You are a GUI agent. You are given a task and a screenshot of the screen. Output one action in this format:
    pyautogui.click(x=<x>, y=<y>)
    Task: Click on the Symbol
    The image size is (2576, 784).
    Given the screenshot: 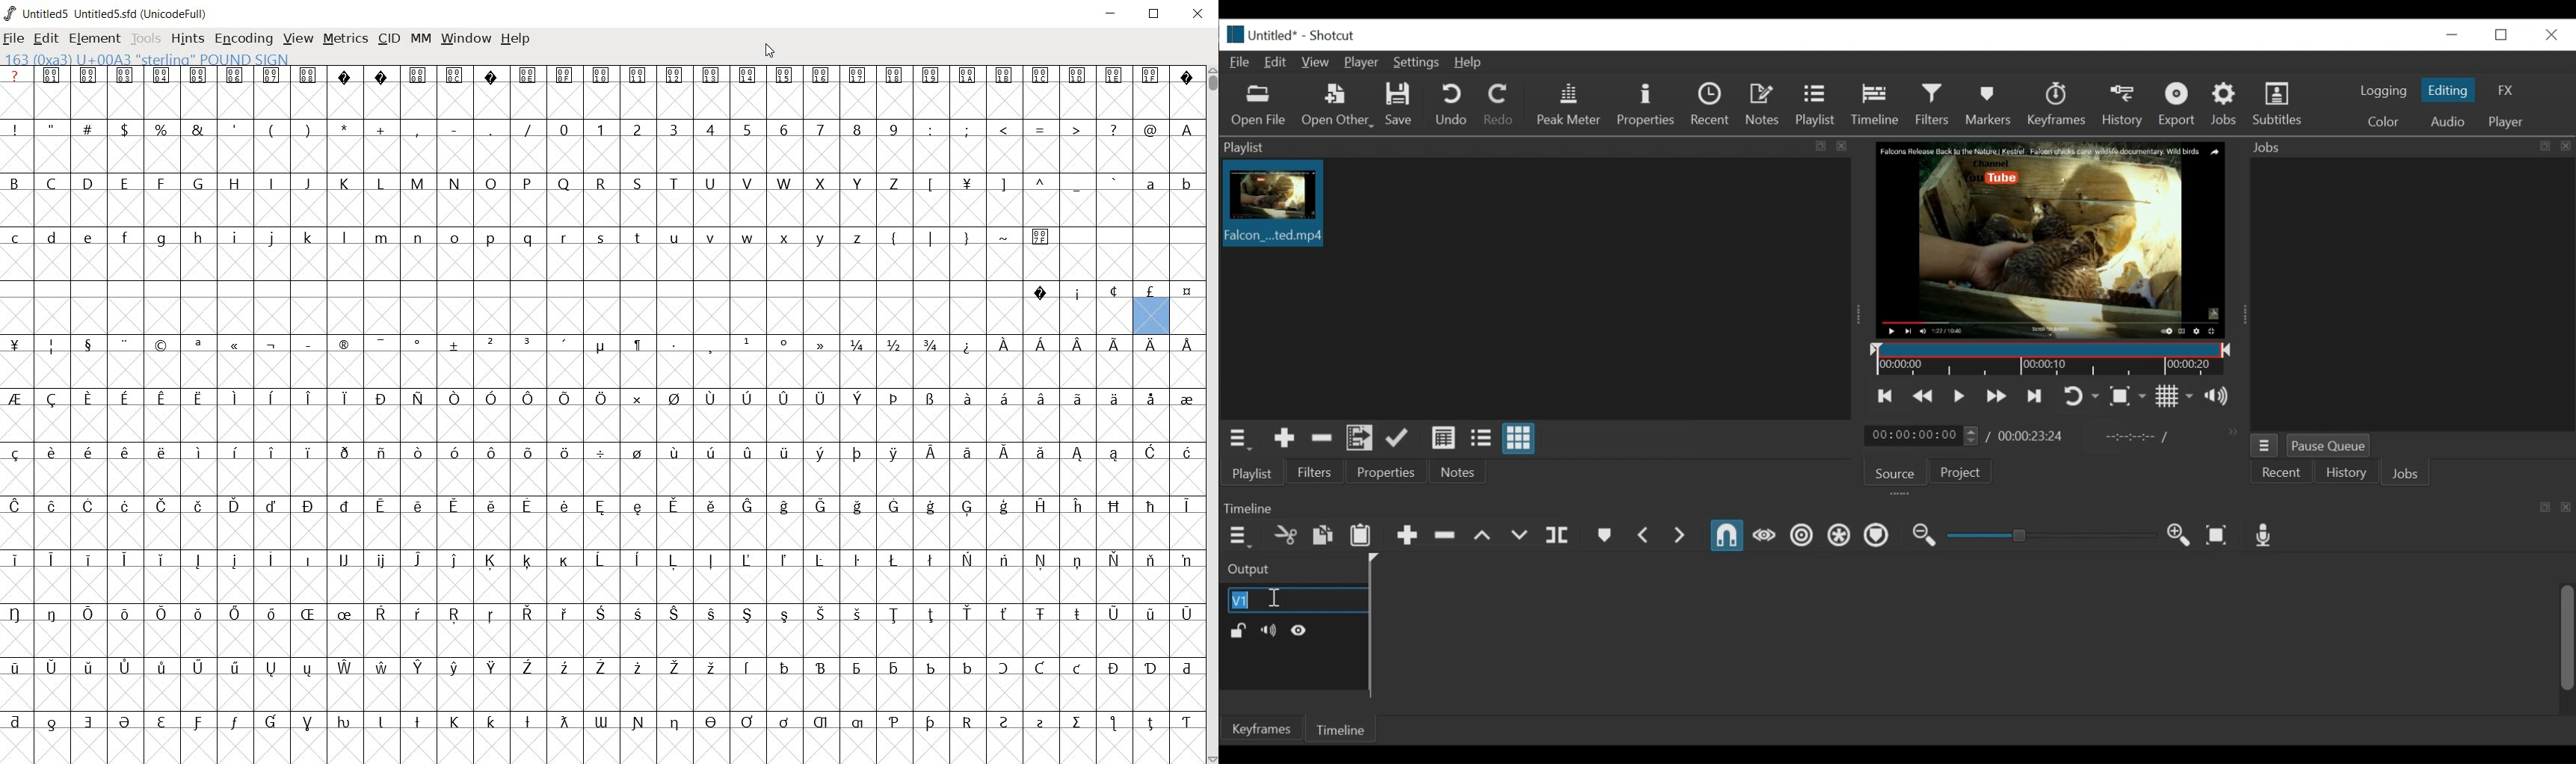 What is the action you would take?
    pyautogui.click(x=86, y=344)
    